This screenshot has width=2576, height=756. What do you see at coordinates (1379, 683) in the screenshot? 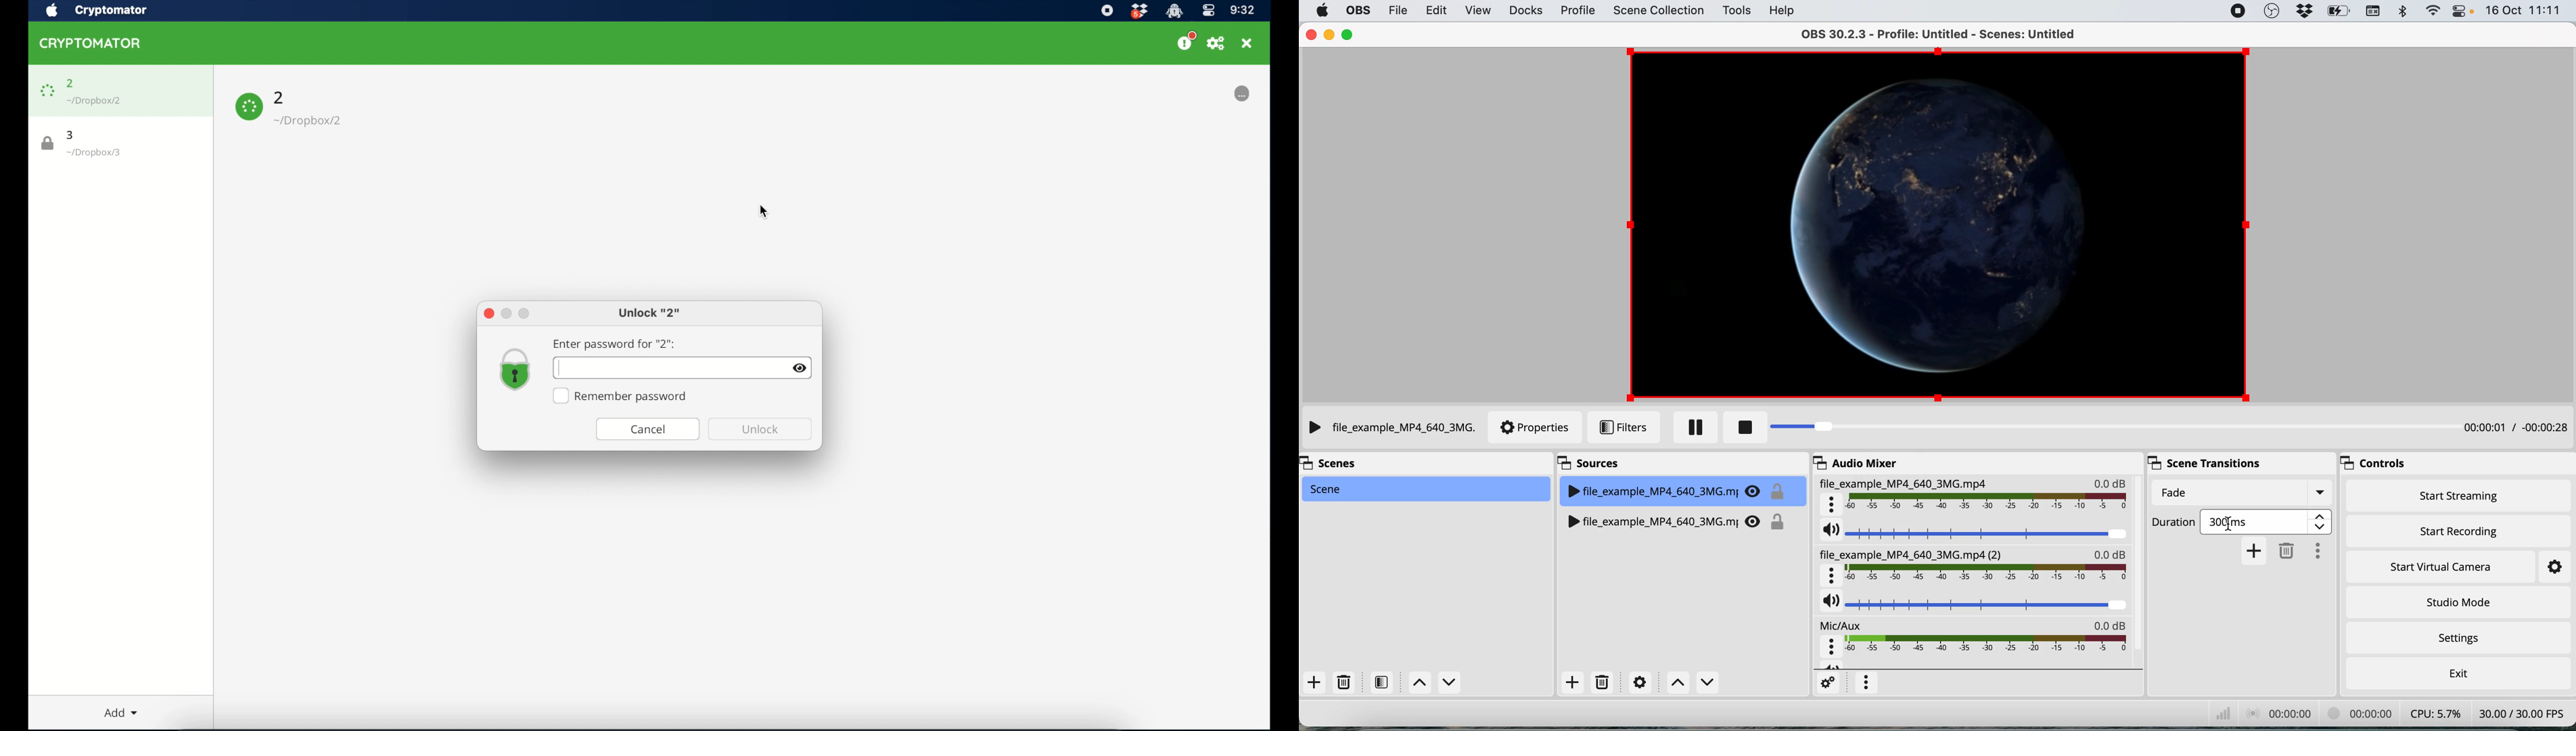
I see `filters` at bounding box center [1379, 683].